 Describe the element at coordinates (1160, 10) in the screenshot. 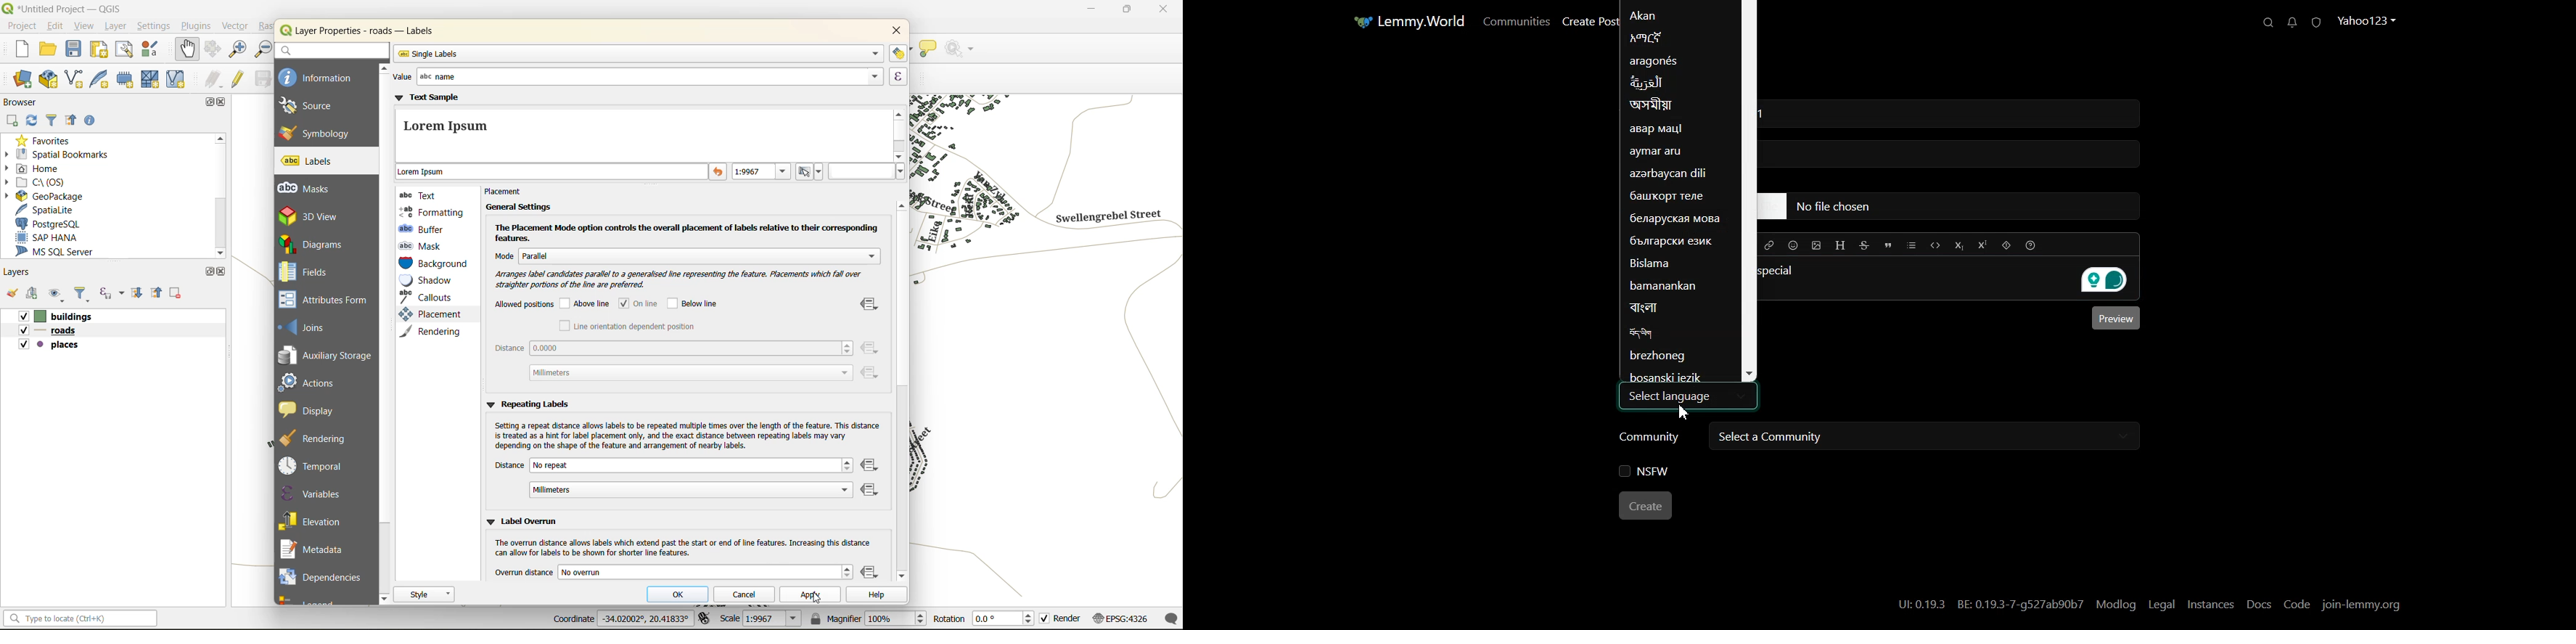

I see `close` at that location.